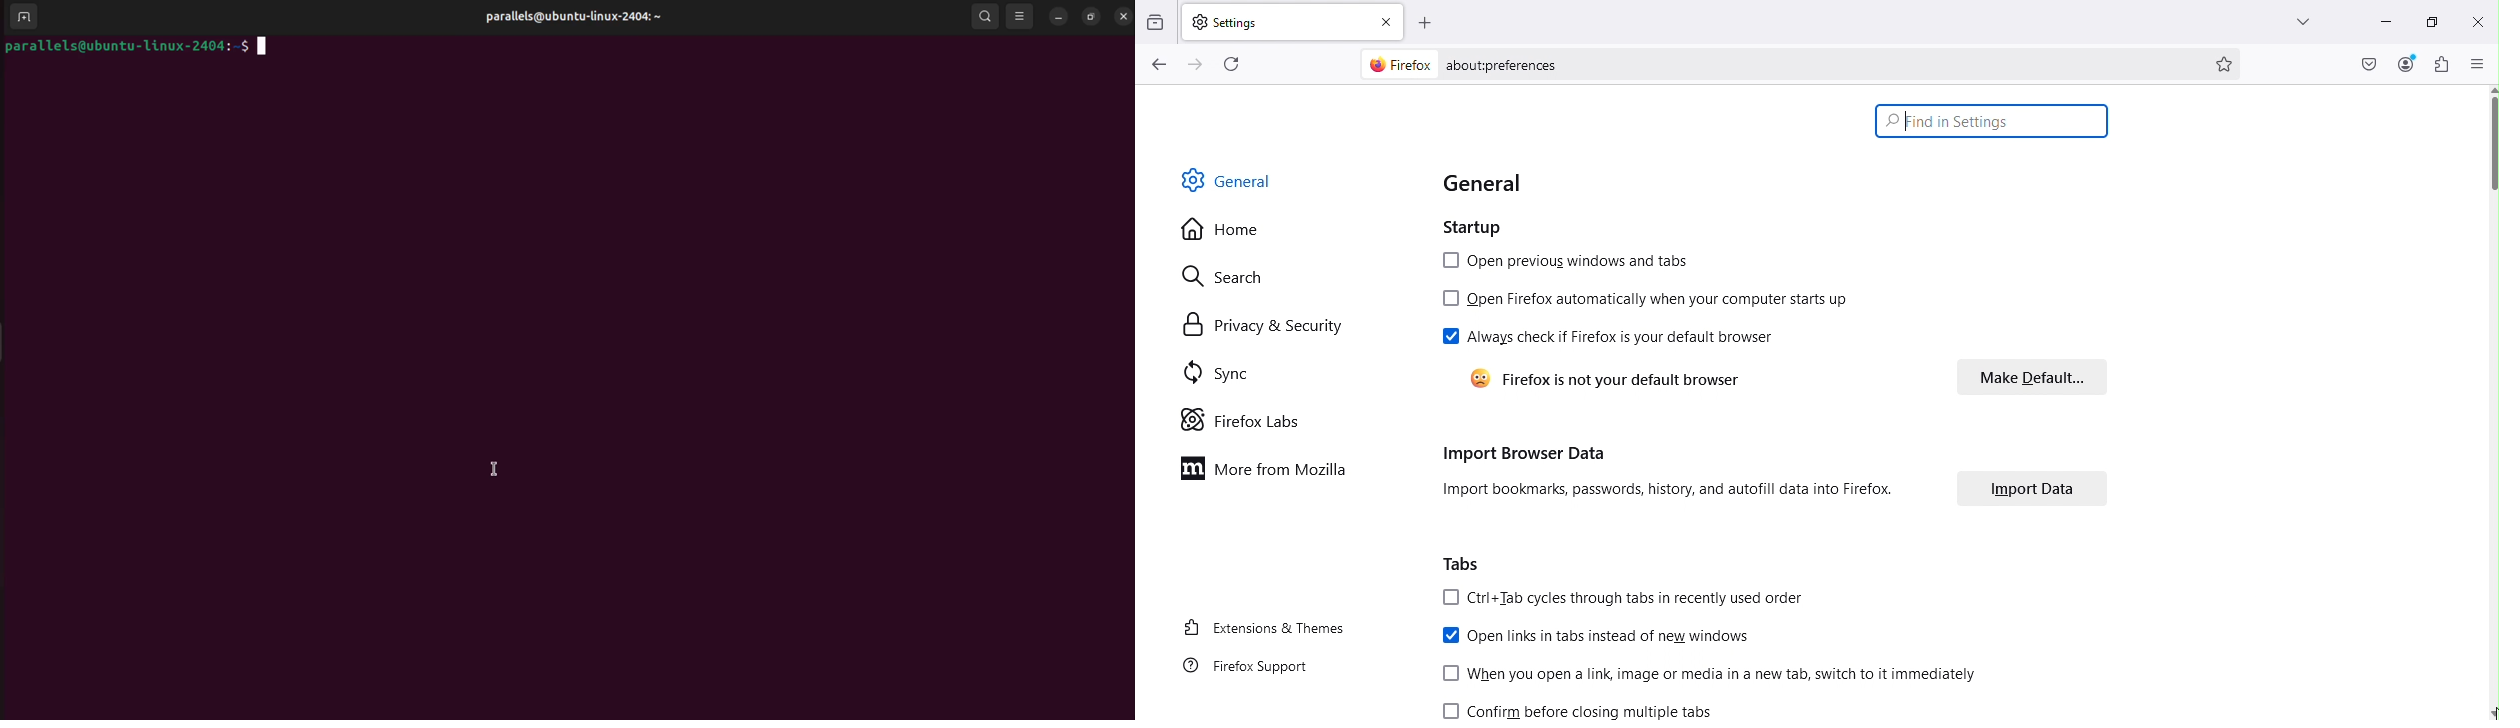  What do you see at coordinates (132, 47) in the screenshot?
I see `bash prompt` at bounding box center [132, 47].